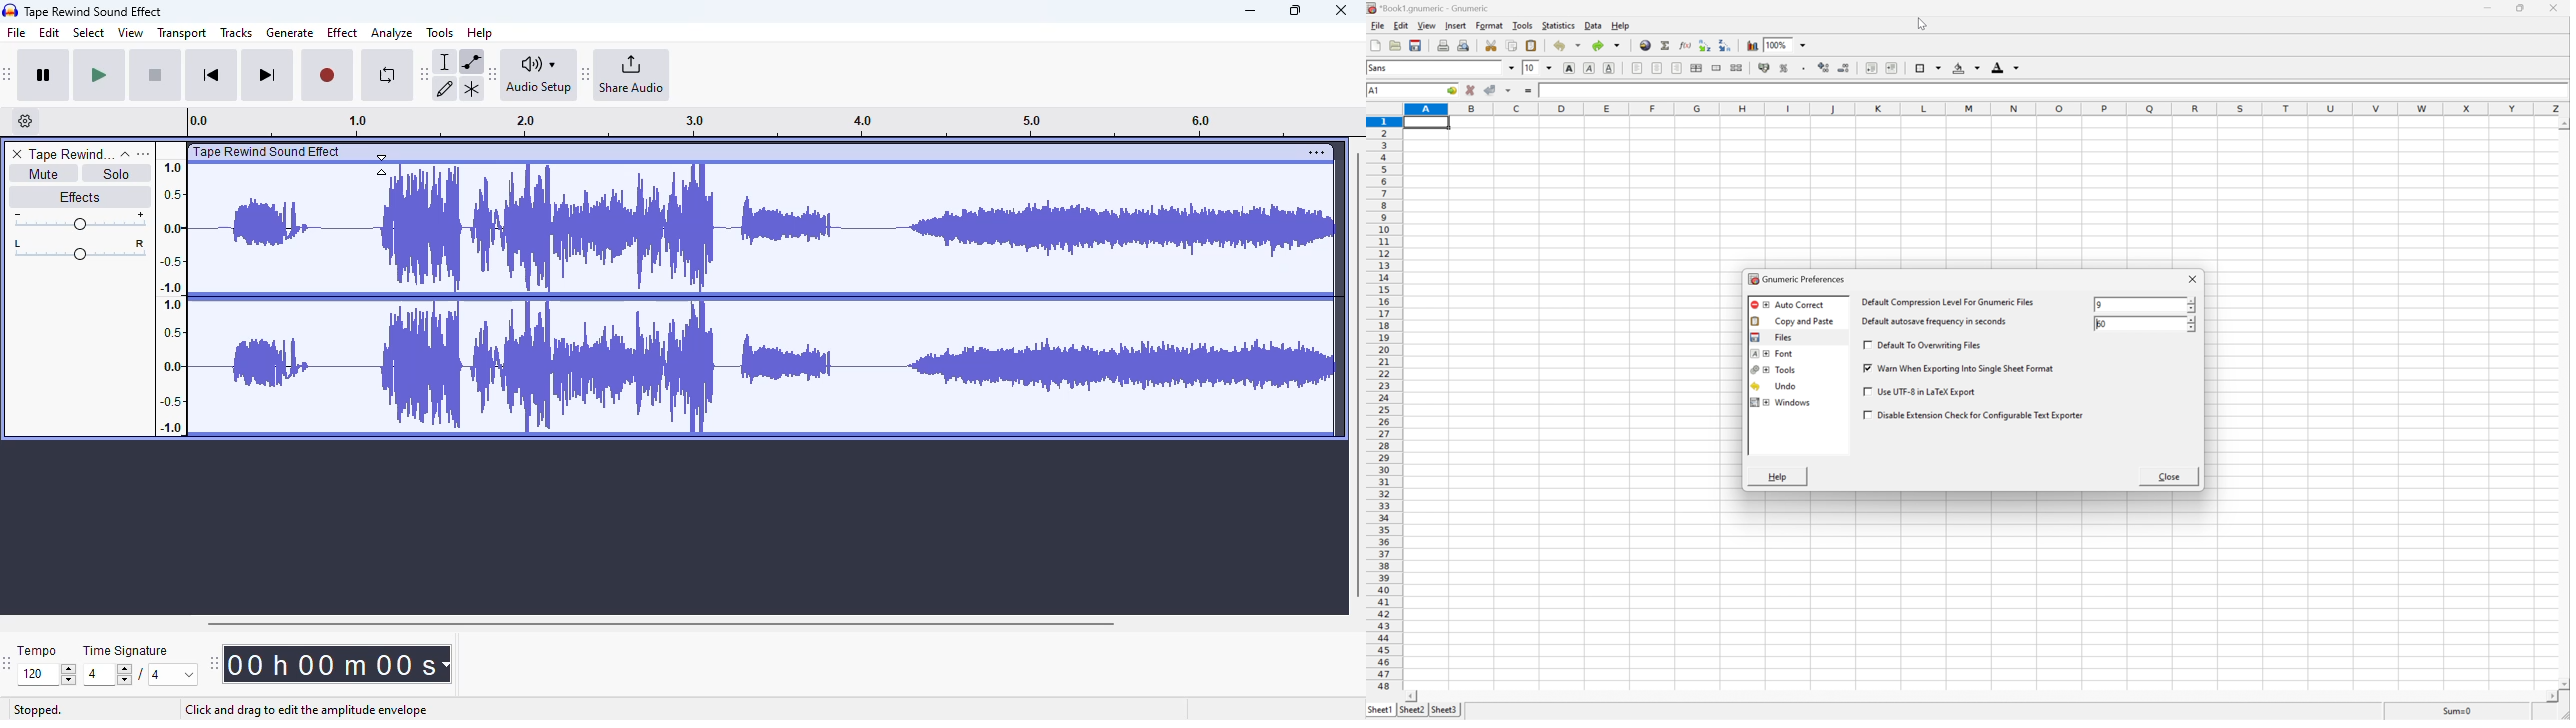 The image size is (2576, 728). I want to click on generate, so click(290, 33).